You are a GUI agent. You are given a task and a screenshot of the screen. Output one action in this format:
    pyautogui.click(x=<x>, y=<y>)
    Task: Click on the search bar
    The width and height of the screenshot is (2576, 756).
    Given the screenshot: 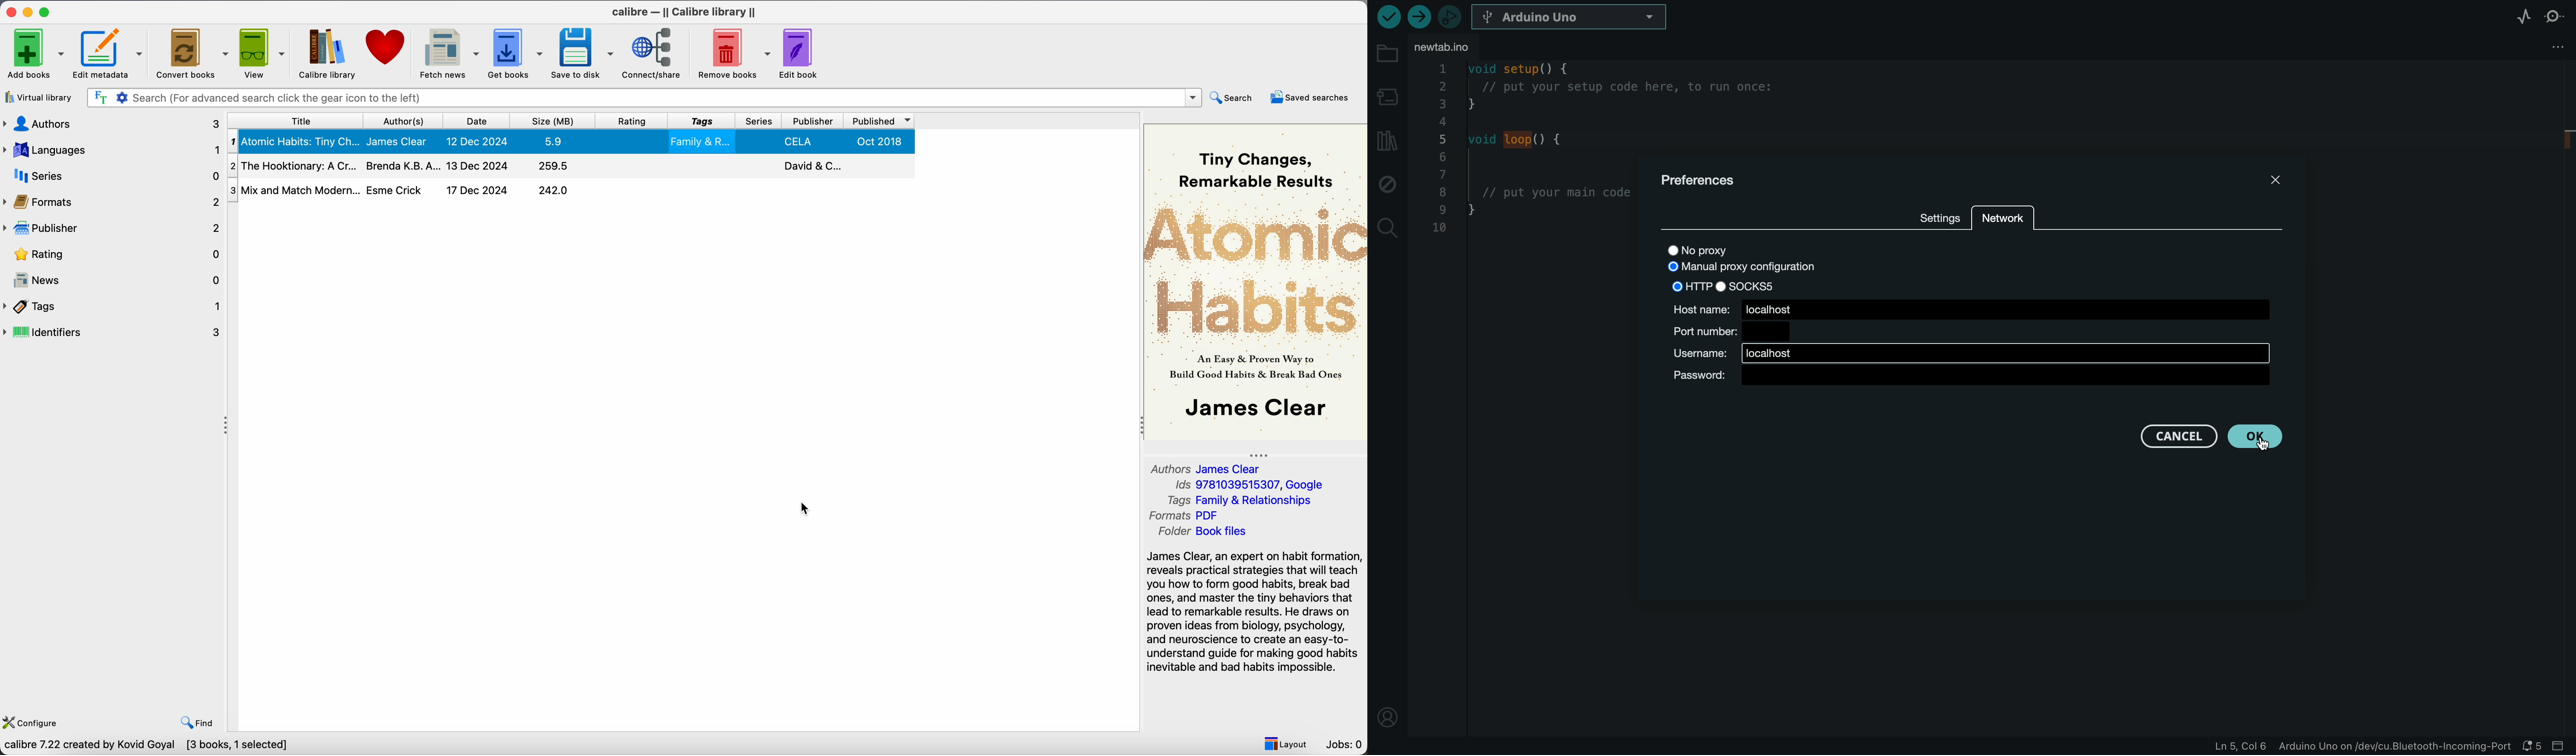 What is the action you would take?
    pyautogui.click(x=646, y=97)
    